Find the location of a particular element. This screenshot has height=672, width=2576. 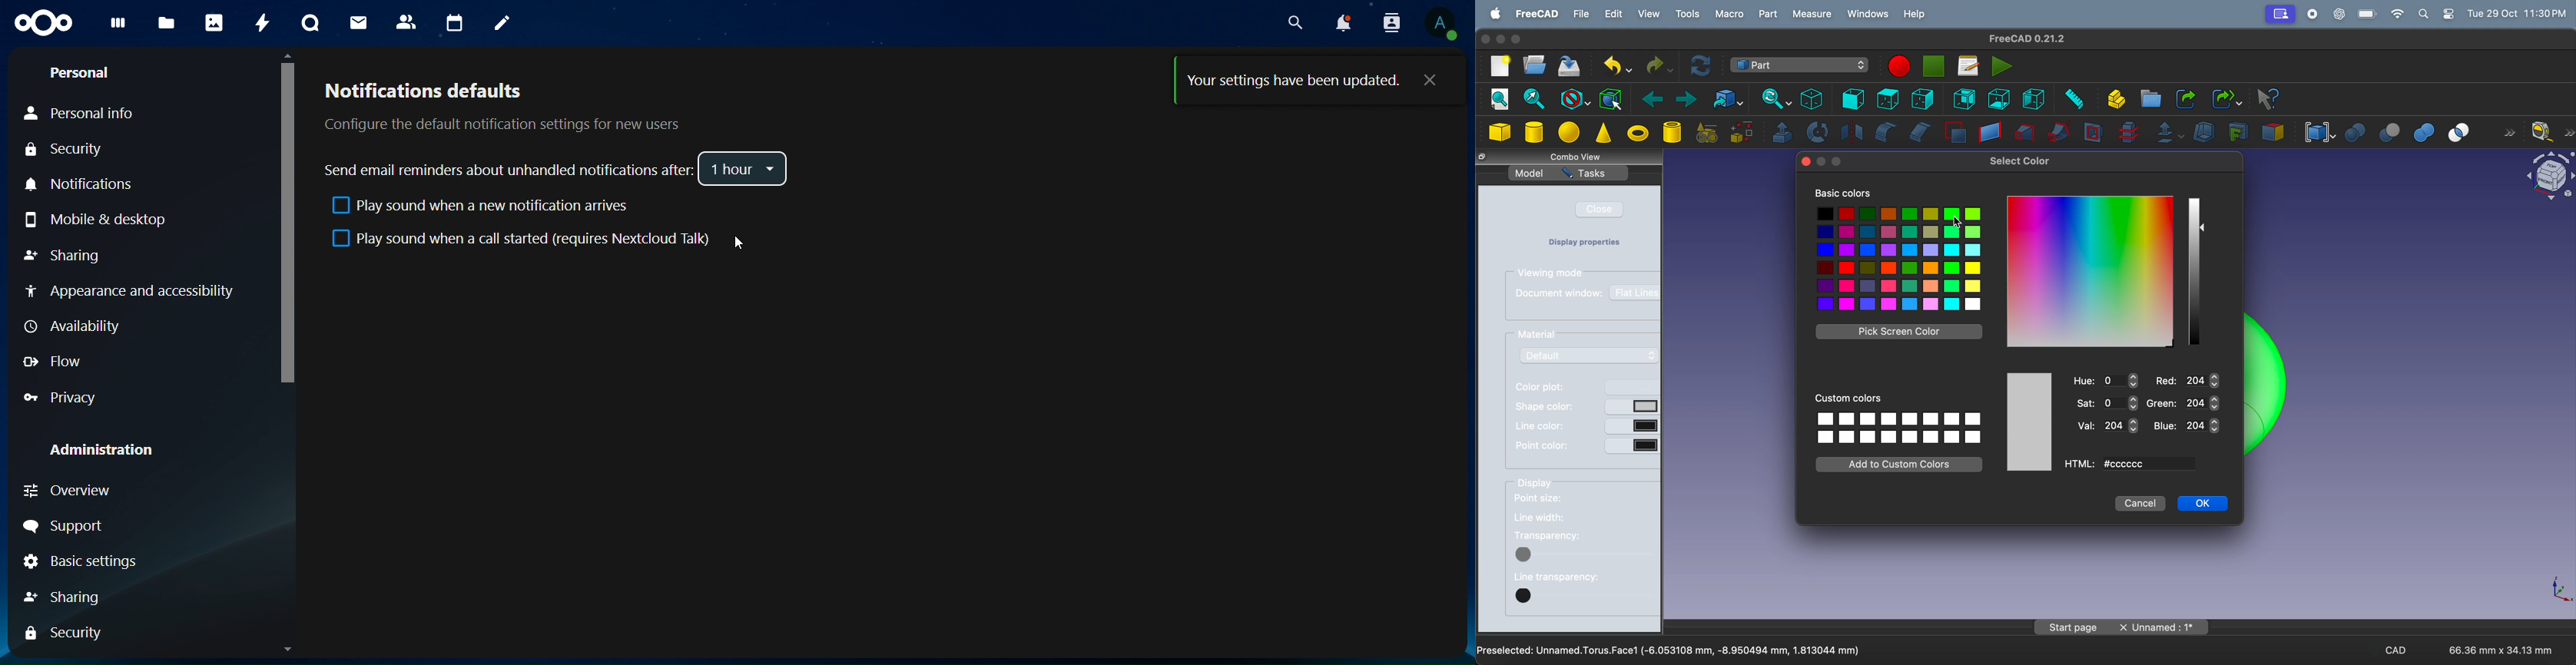

close is located at coordinates (1434, 81).